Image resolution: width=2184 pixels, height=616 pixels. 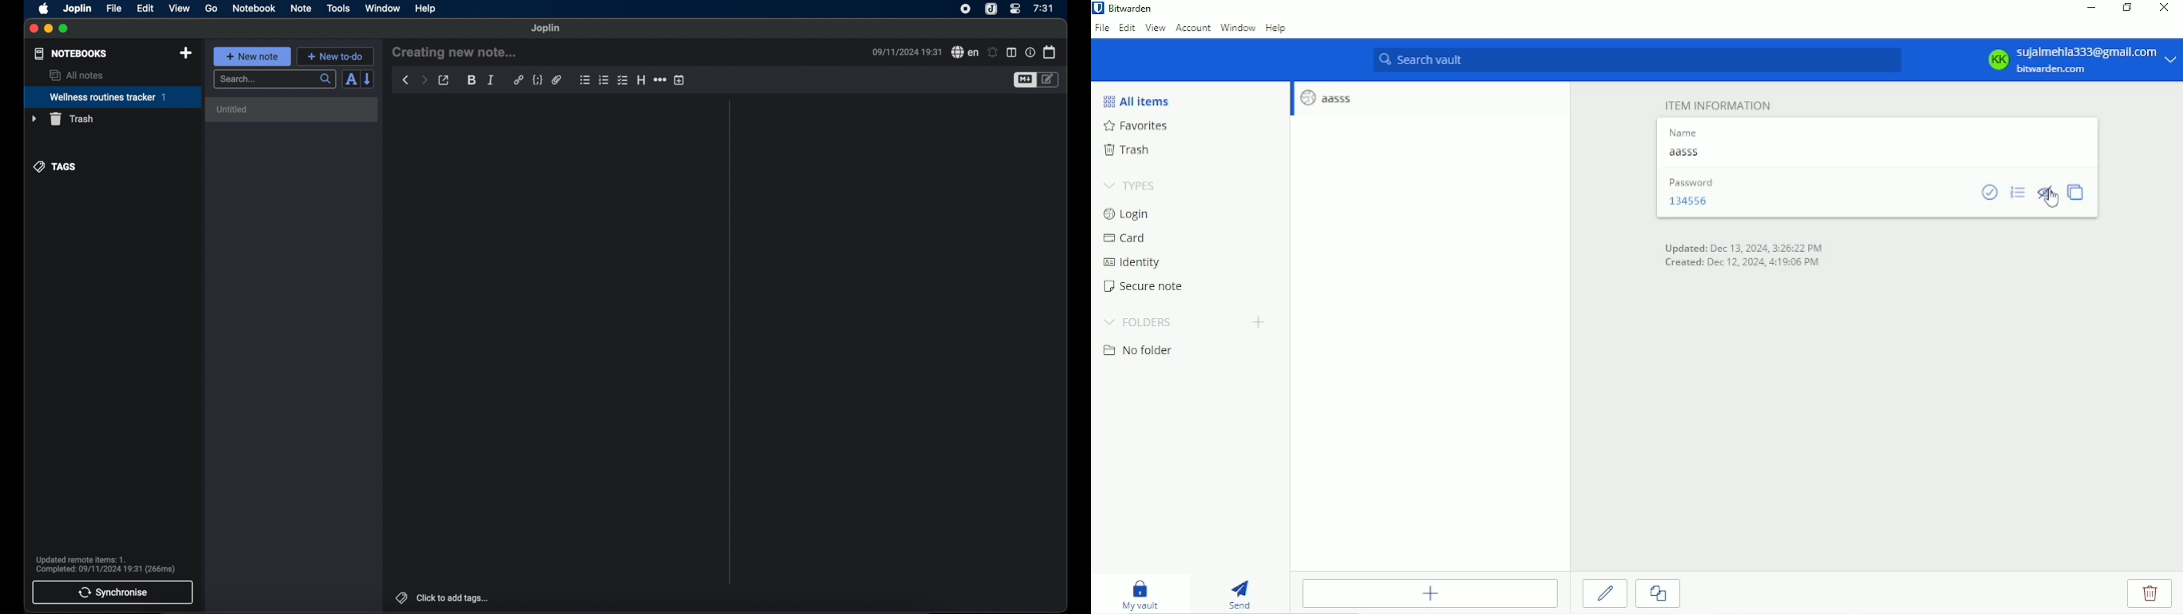 What do you see at coordinates (491, 80) in the screenshot?
I see `italic` at bounding box center [491, 80].